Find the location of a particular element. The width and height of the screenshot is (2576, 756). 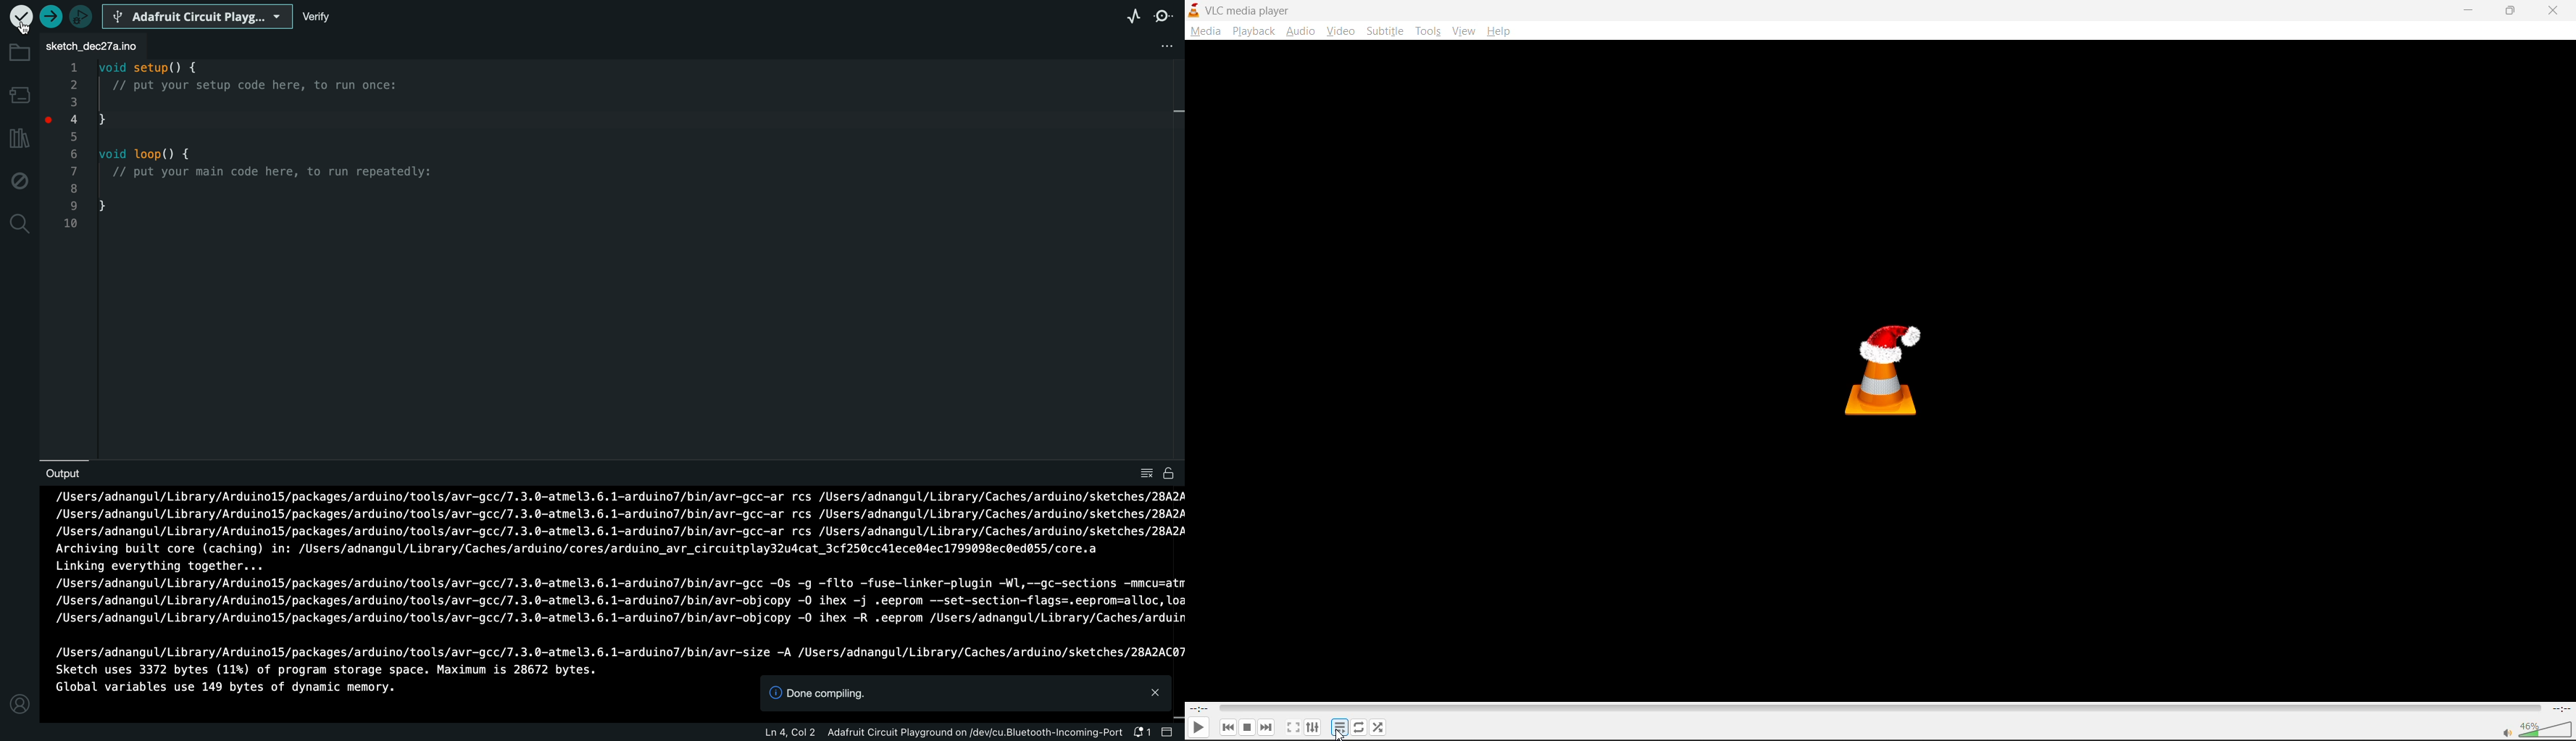

settings is located at coordinates (1313, 726).